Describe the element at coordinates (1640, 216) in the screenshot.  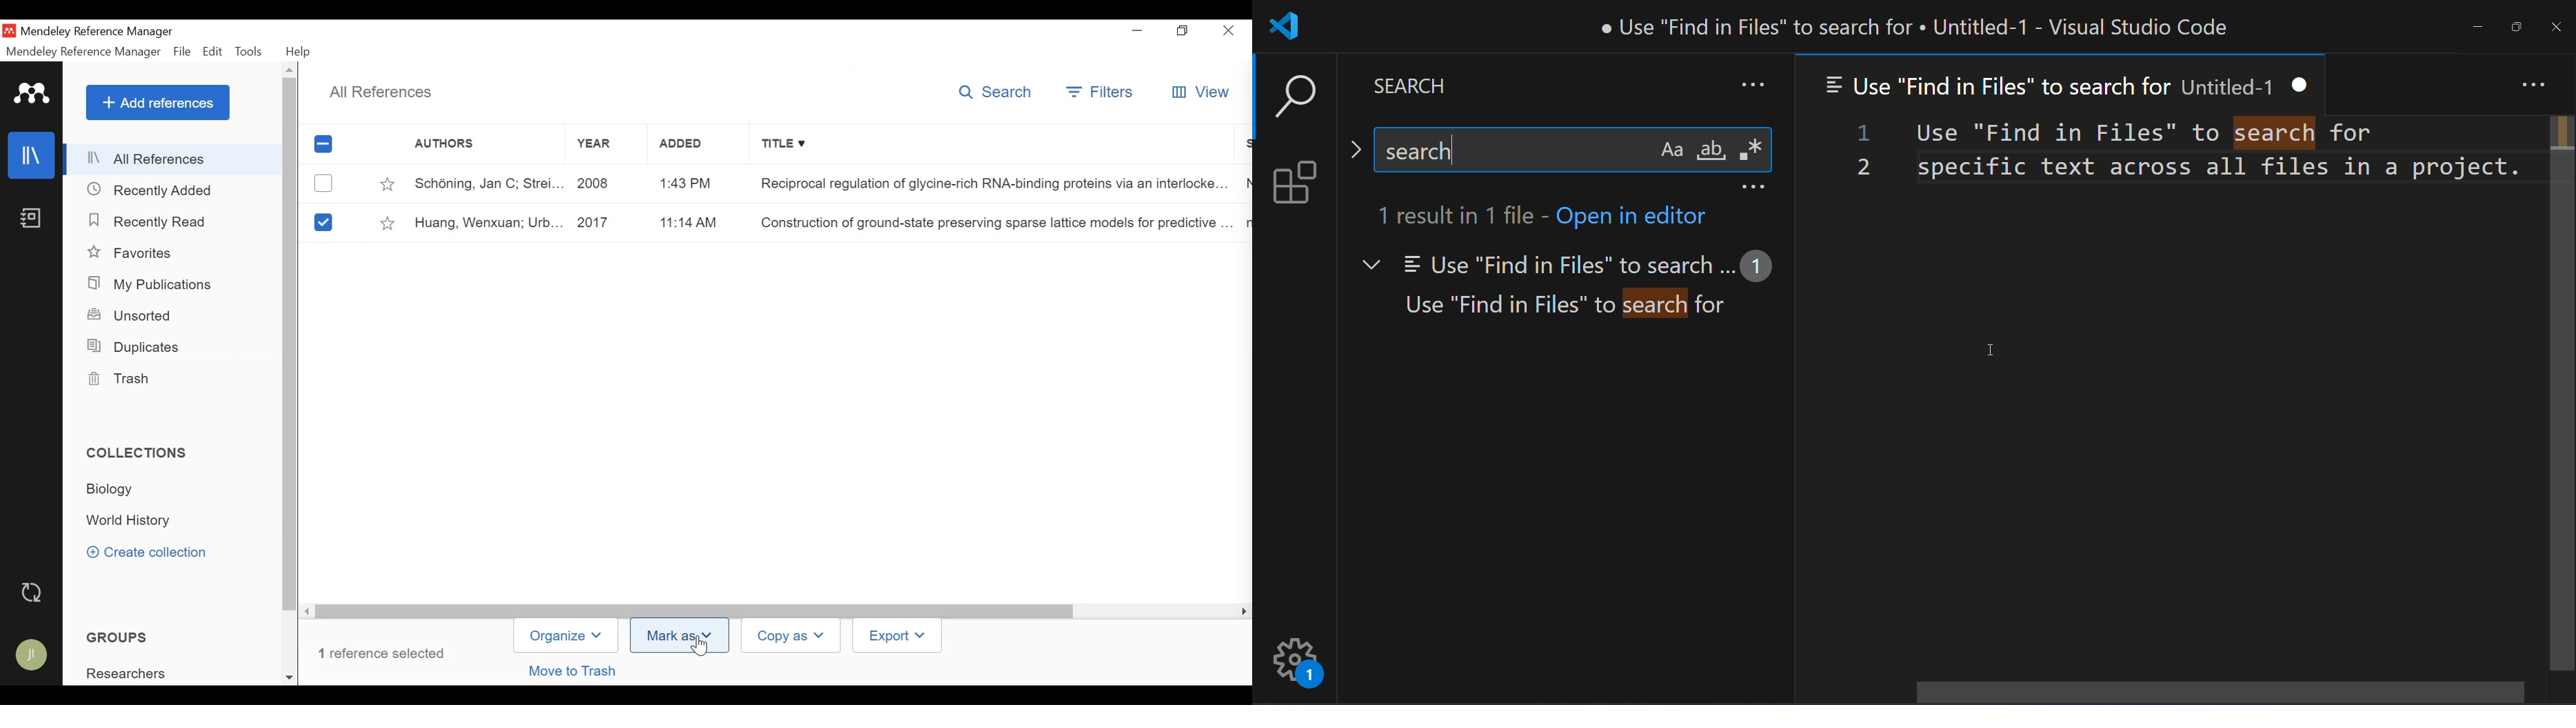
I see `open in editor` at that location.